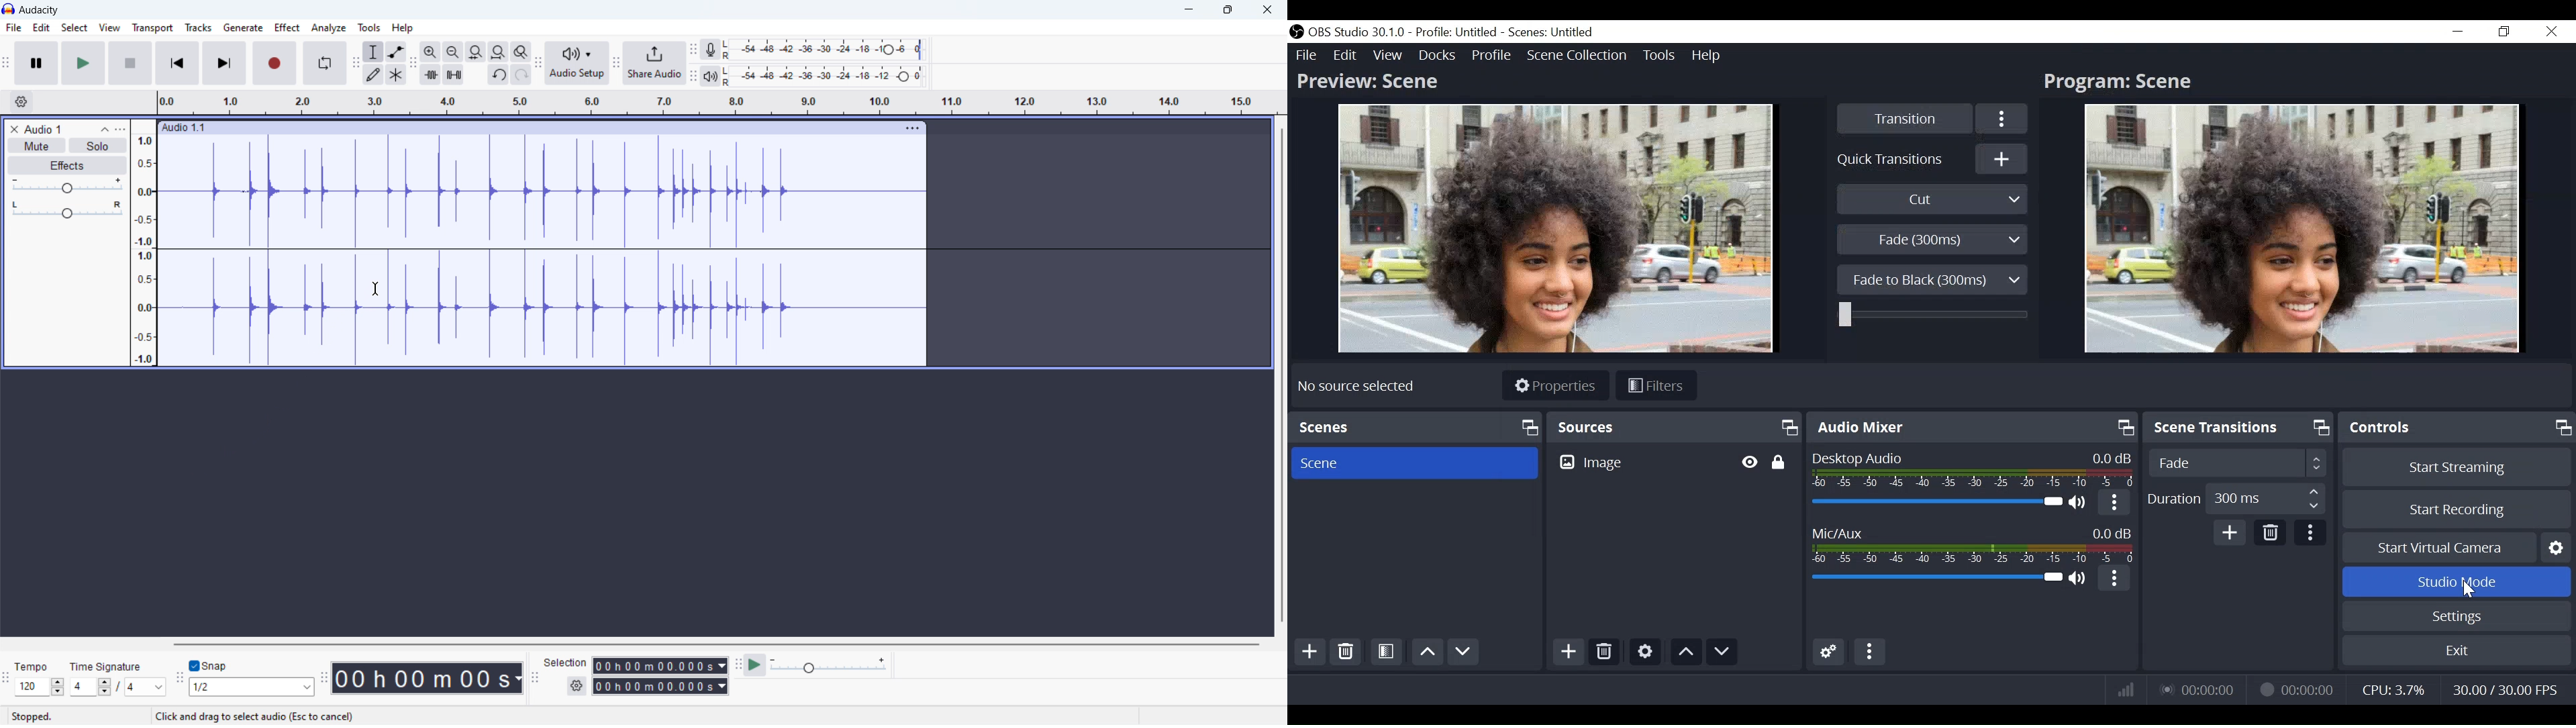 This screenshot has height=728, width=2576. I want to click on Adjust Scene Transition, so click(2237, 463).